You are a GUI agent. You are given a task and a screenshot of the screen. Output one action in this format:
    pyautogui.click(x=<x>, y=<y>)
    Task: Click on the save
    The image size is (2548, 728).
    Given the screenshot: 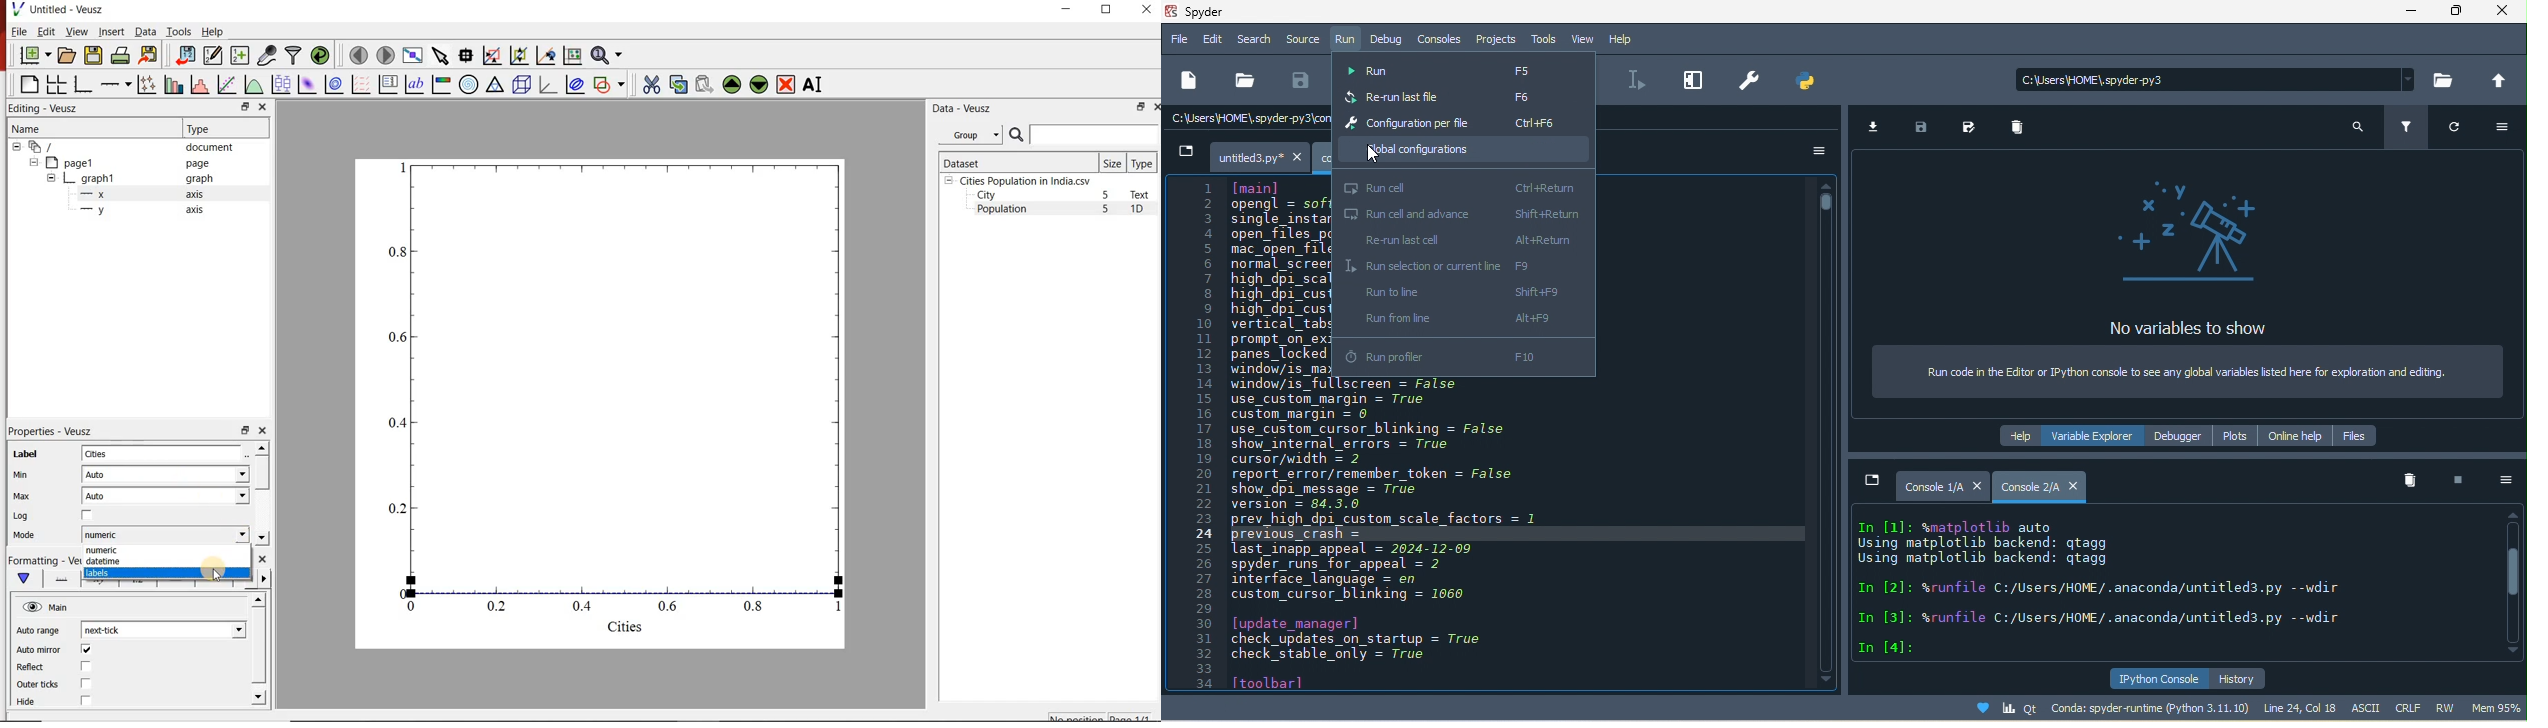 What is the action you would take?
    pyautogui.click(x=1301, y=81)
    